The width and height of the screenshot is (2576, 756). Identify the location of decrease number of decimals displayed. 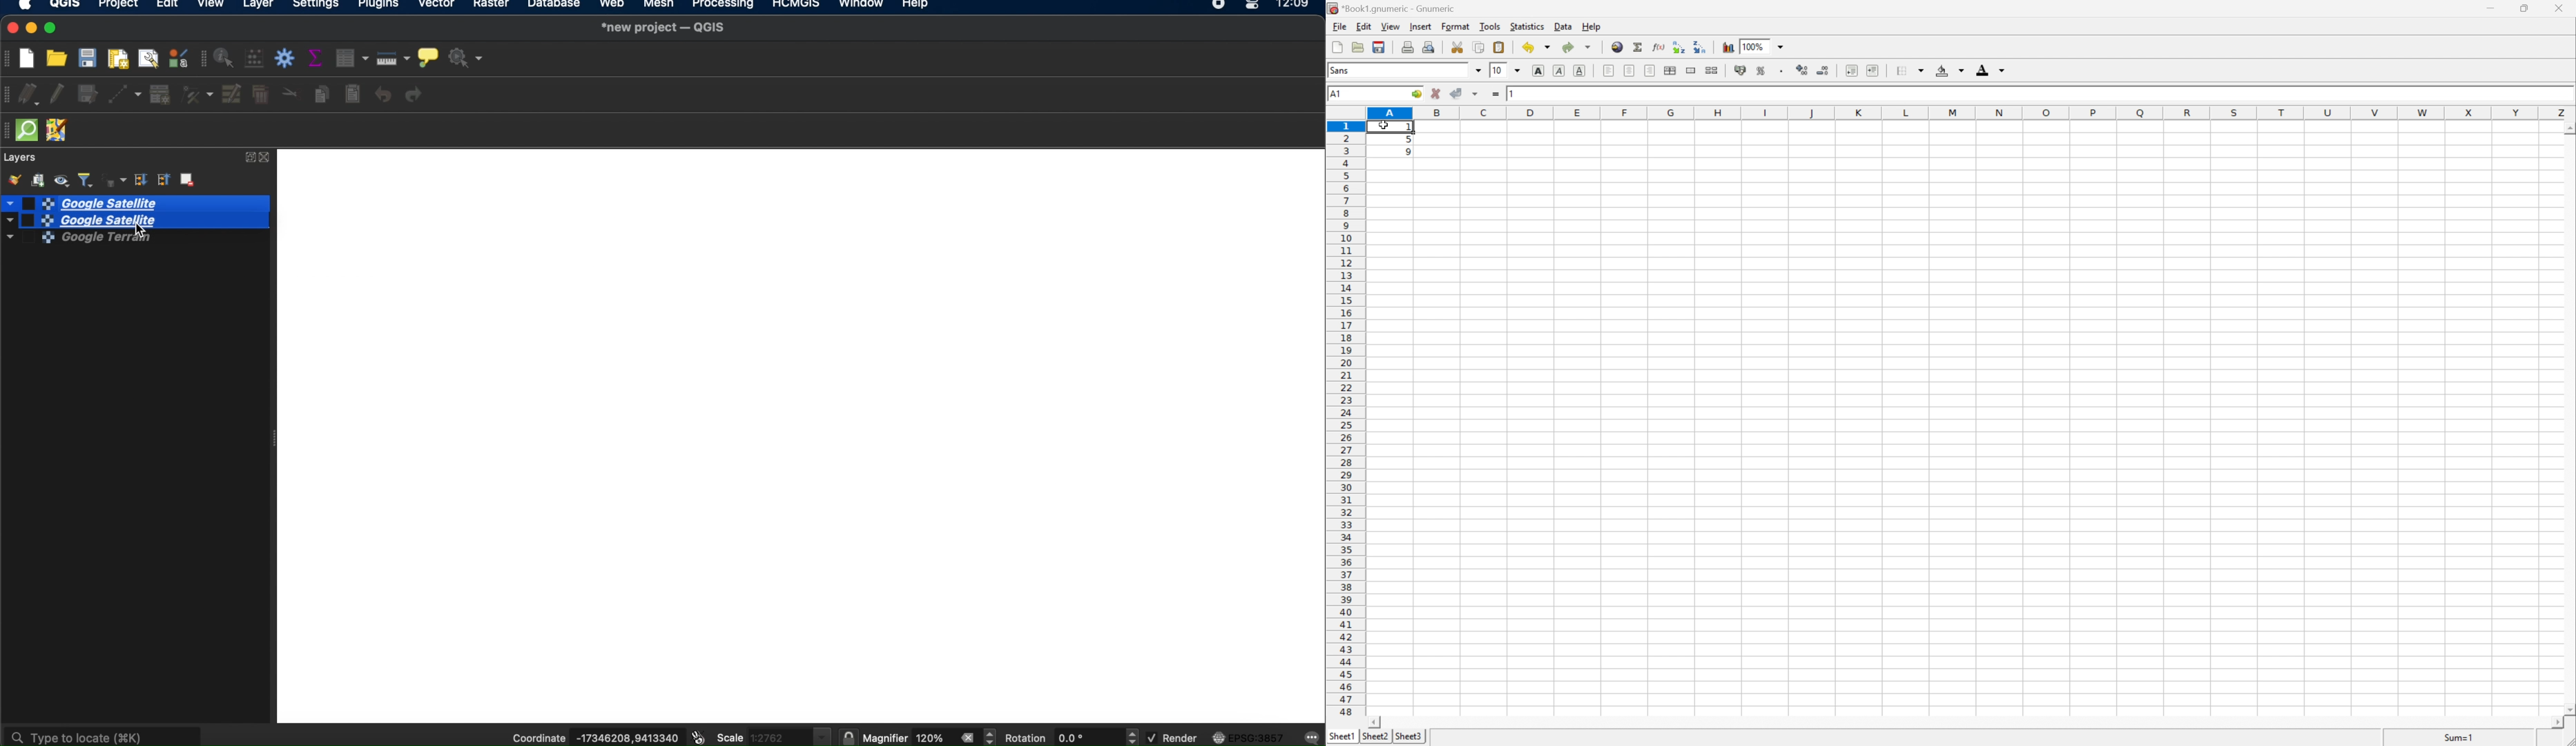
(1822, 70).